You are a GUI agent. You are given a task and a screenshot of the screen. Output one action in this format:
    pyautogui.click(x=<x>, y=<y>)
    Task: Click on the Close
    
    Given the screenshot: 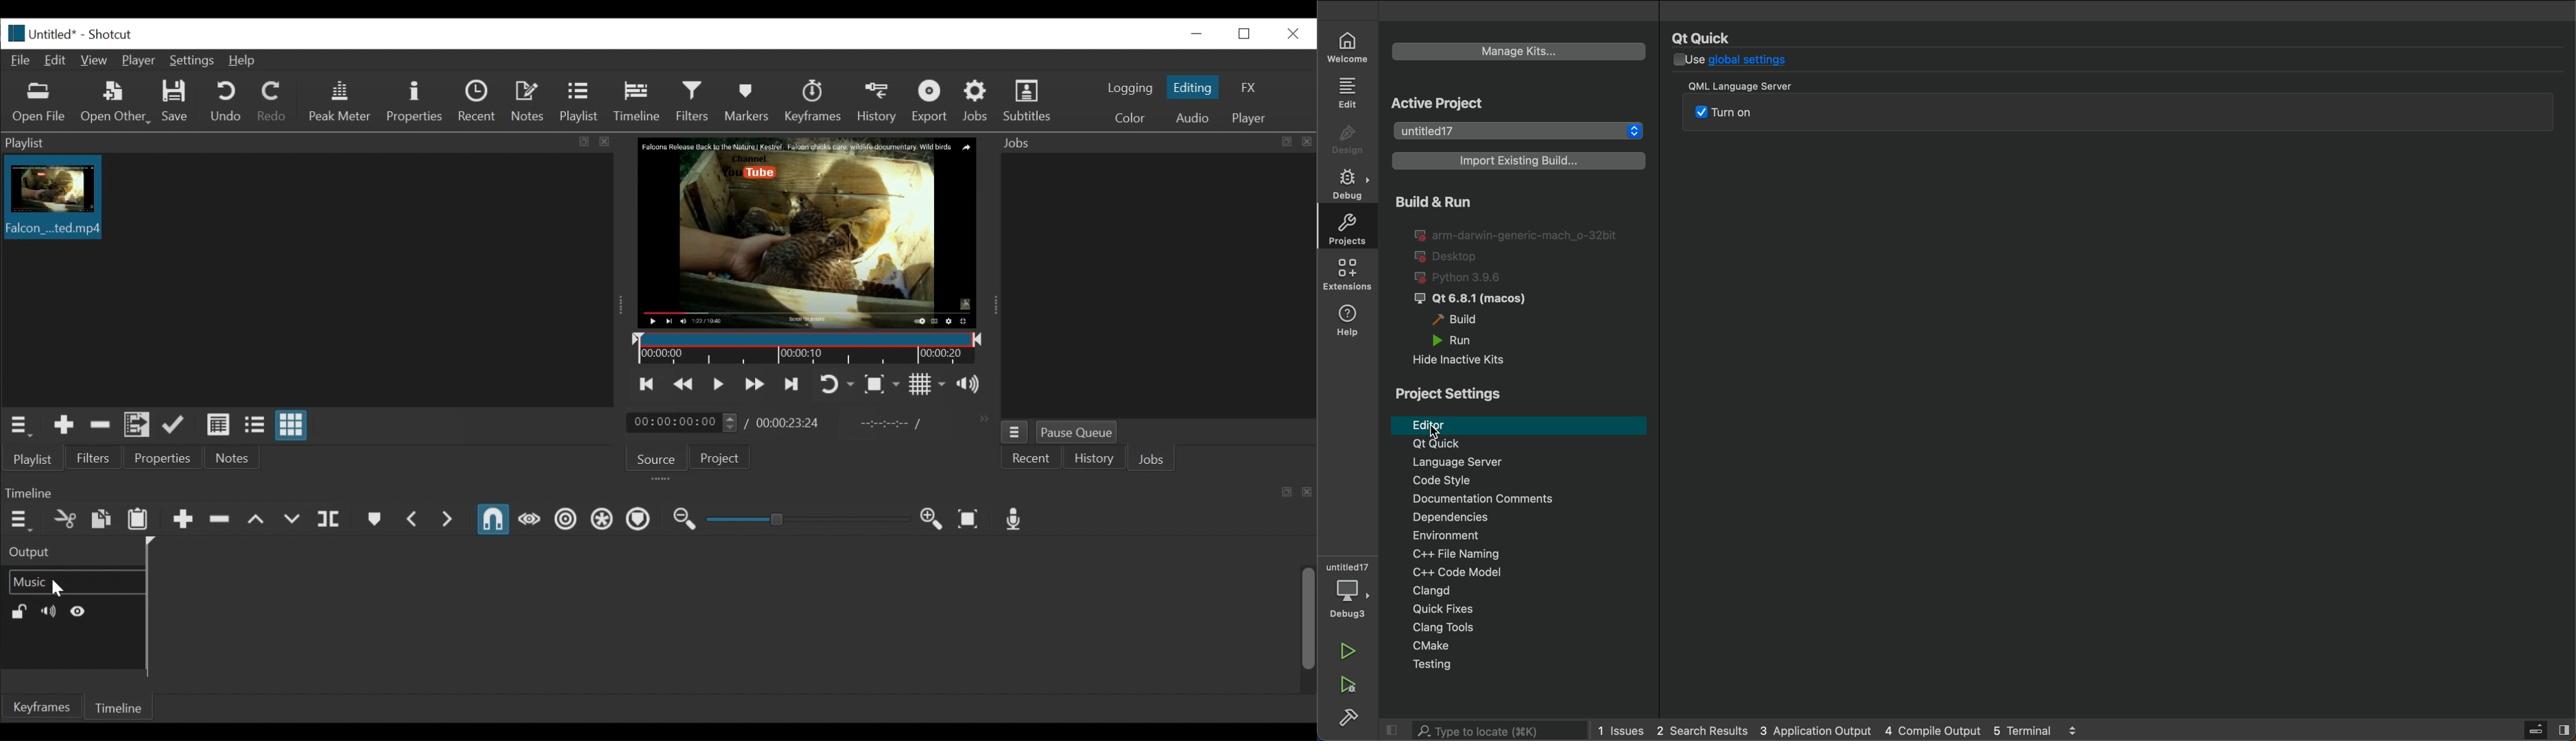 What is the action you would take?
    pyautogui.click(x=1291, y=34)
    